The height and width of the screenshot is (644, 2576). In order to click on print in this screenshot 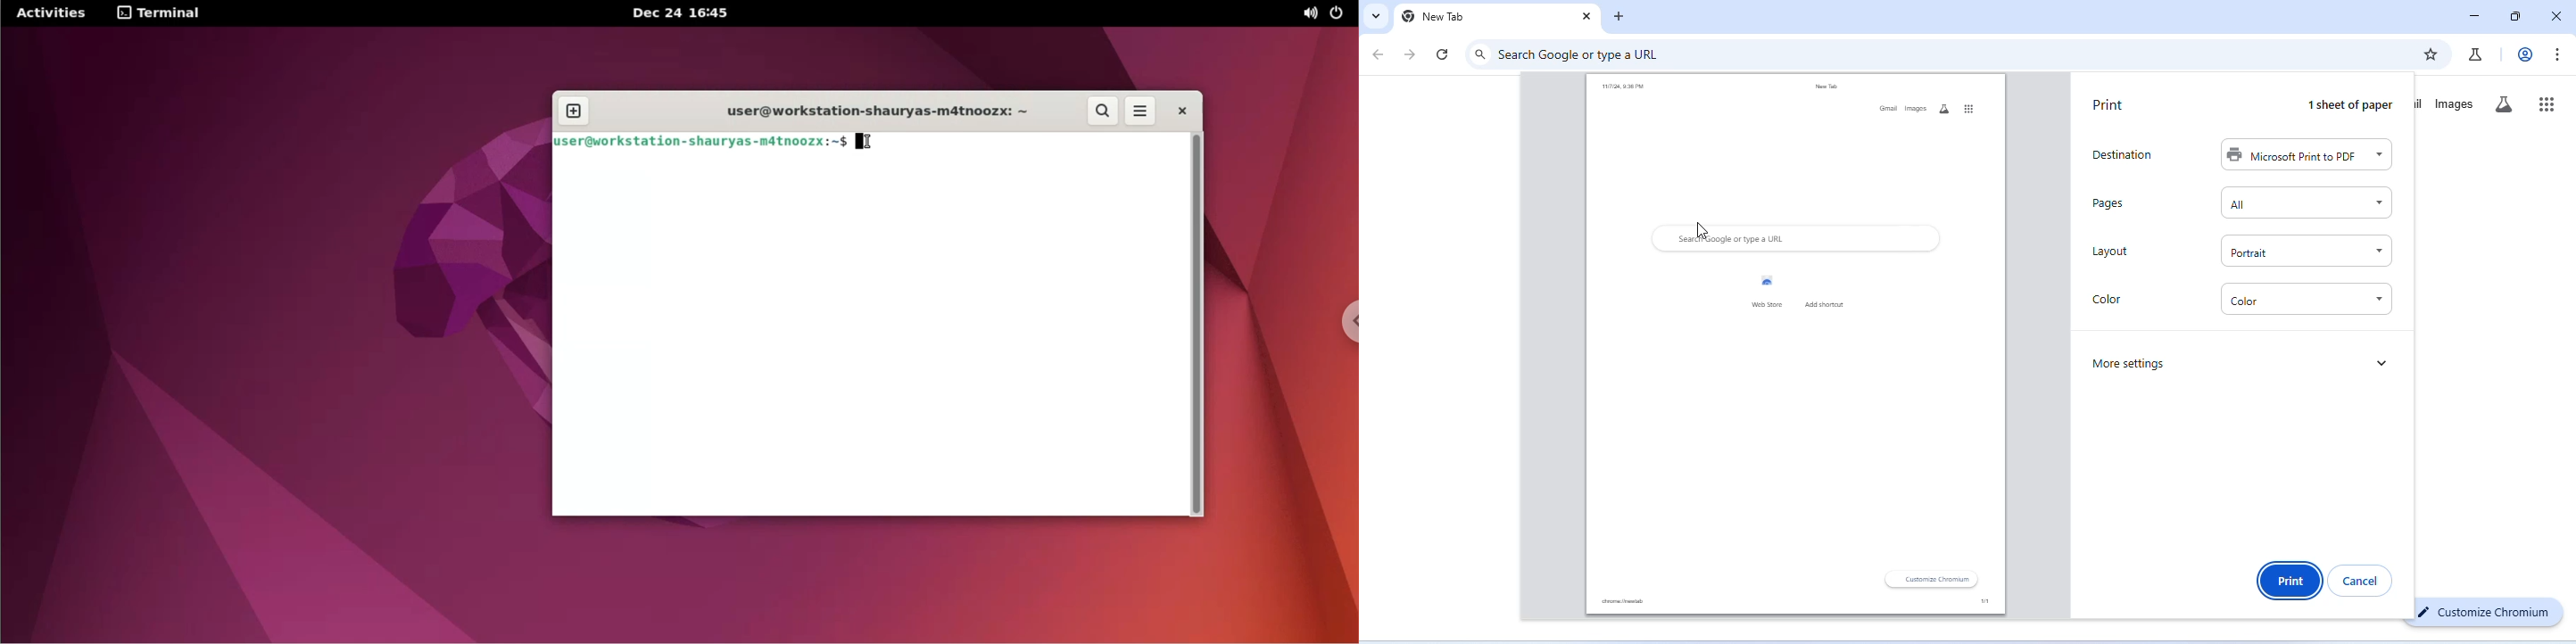, I will do `click(2288, 579)`.